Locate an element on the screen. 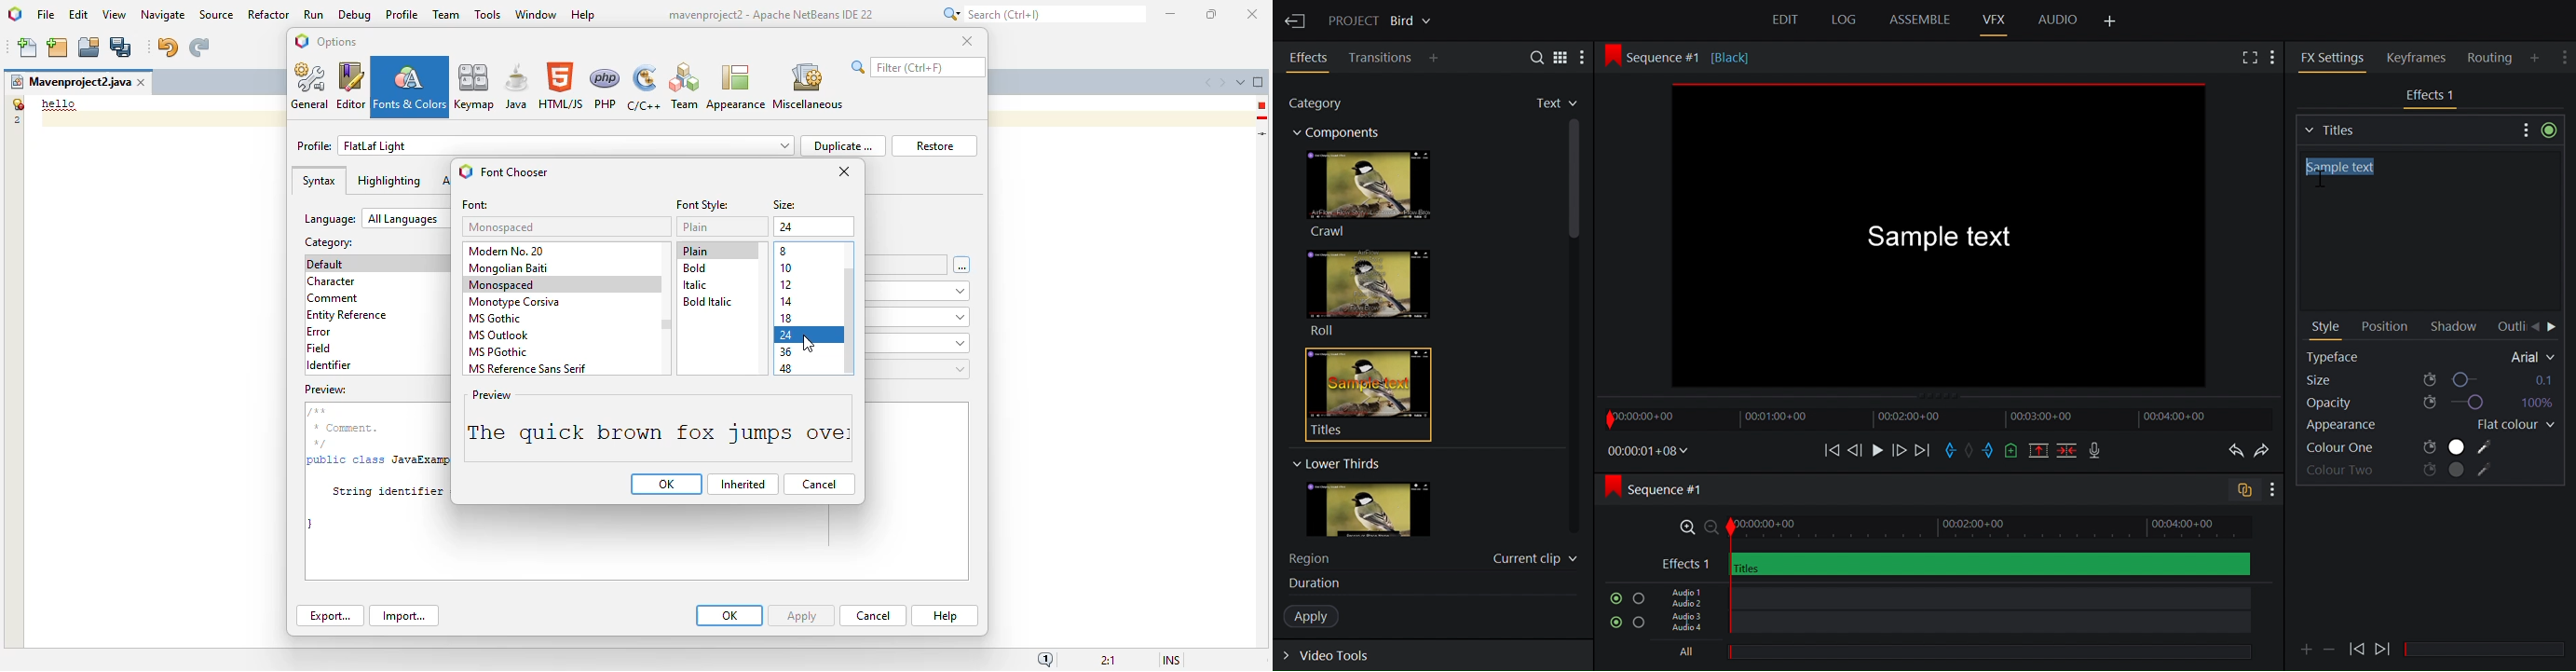  Colour One, Colour Two is located at coordinates (2400, 448).